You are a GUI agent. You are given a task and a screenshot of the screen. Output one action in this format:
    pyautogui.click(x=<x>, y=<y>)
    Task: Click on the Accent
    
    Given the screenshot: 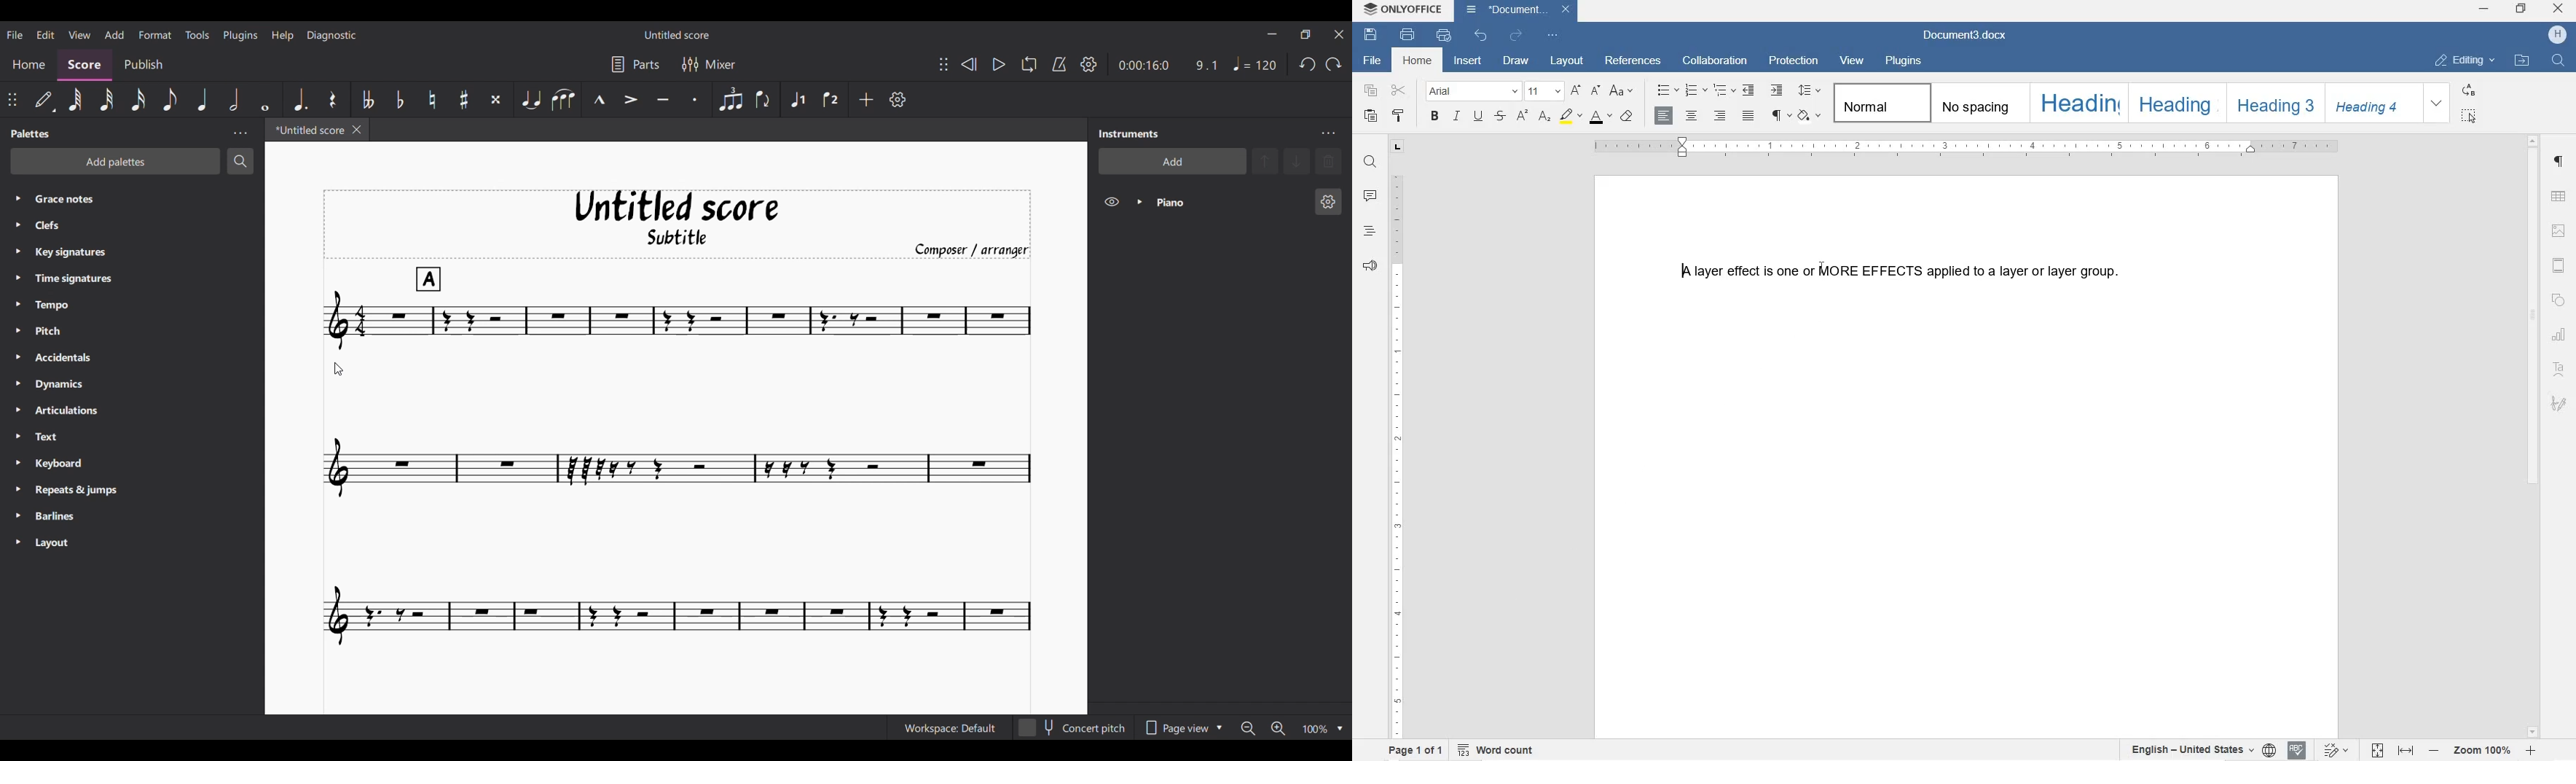 What is the action you would take?
    pyautogui.click(x=630, y=99)
    